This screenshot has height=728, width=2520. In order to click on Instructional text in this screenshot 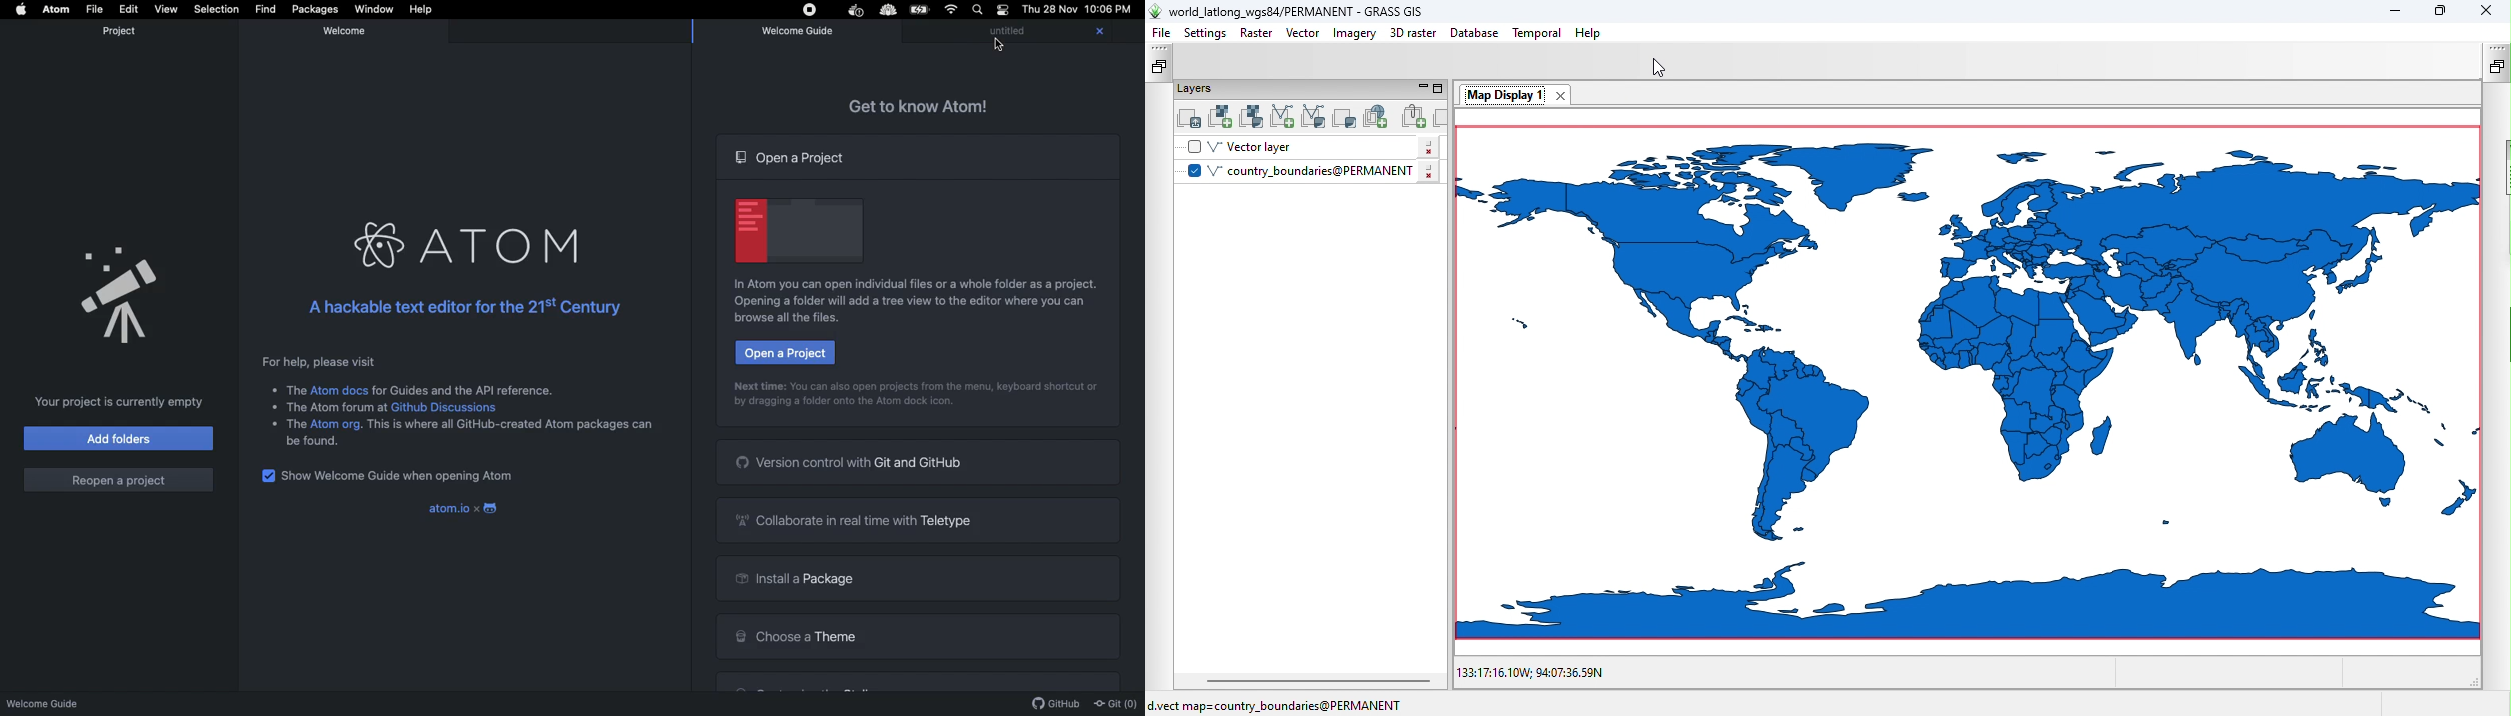, I will do `click(914, 283)`.